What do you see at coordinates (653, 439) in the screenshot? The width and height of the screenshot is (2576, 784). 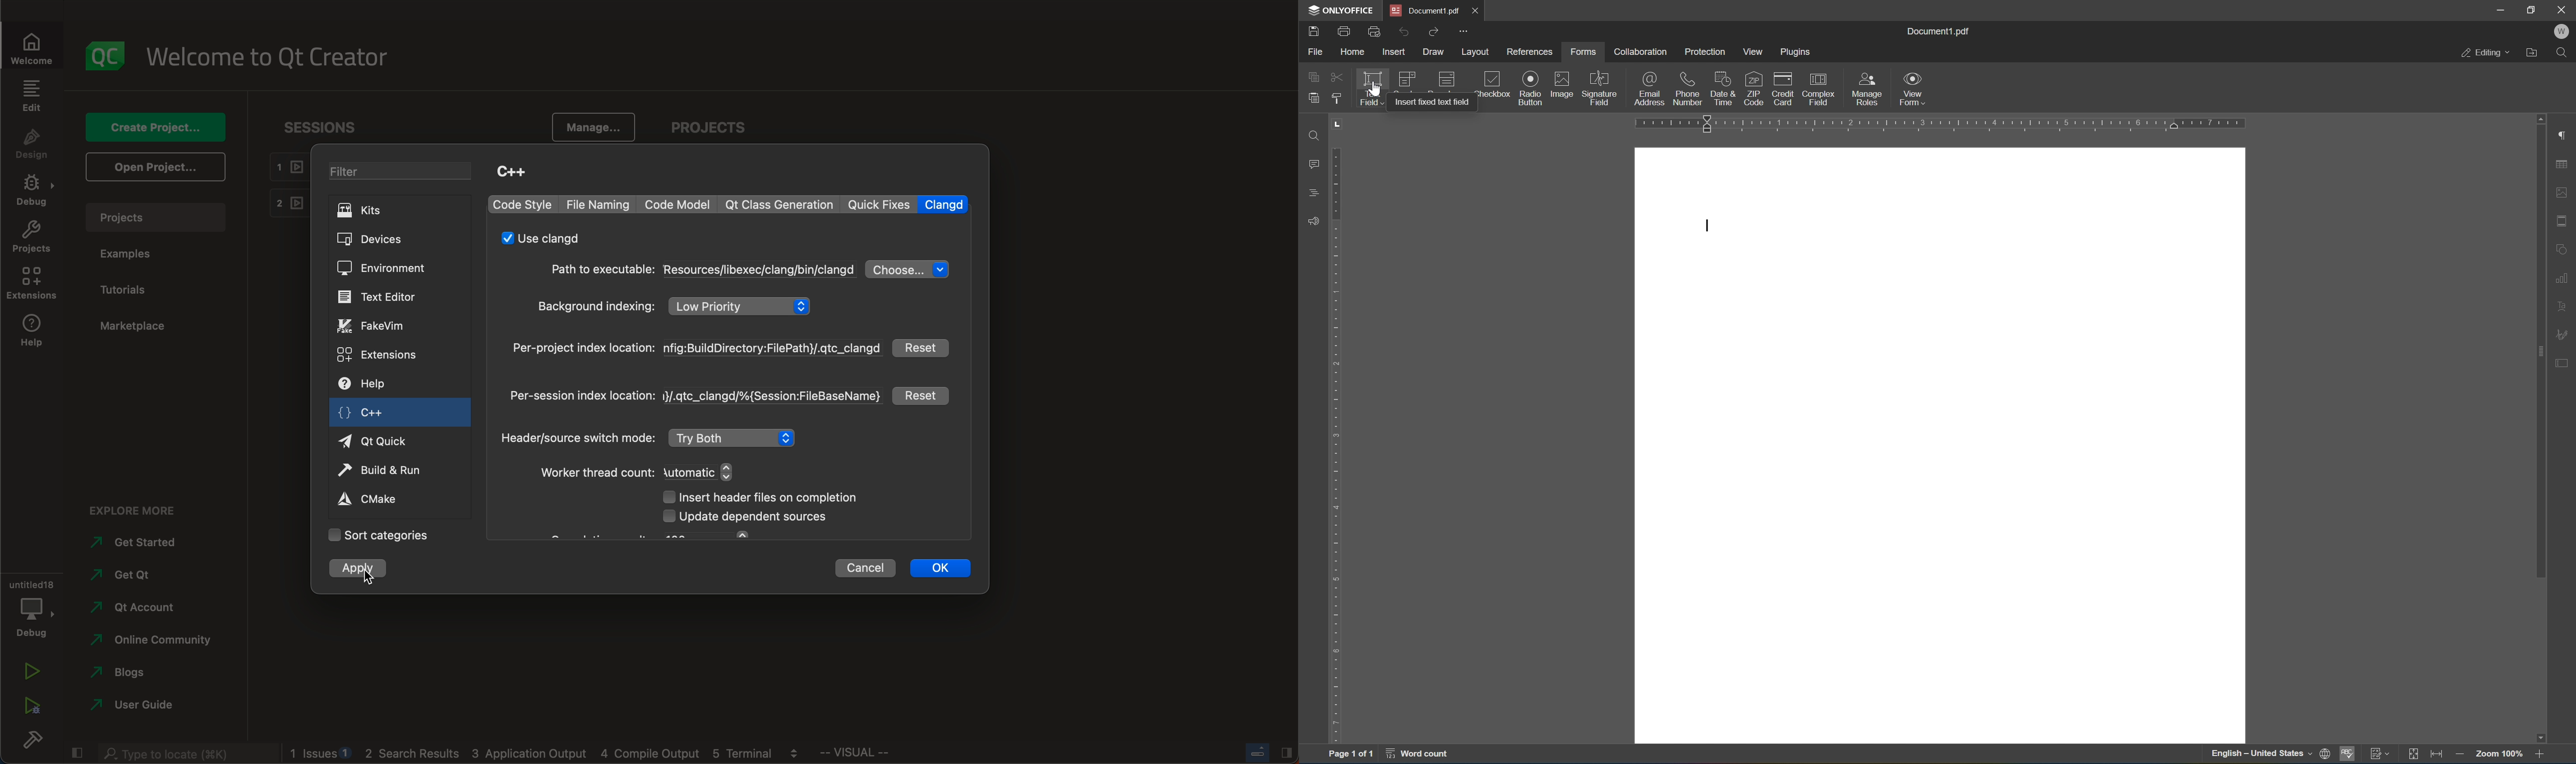 I see `mode` at bounding box center [653, 439].